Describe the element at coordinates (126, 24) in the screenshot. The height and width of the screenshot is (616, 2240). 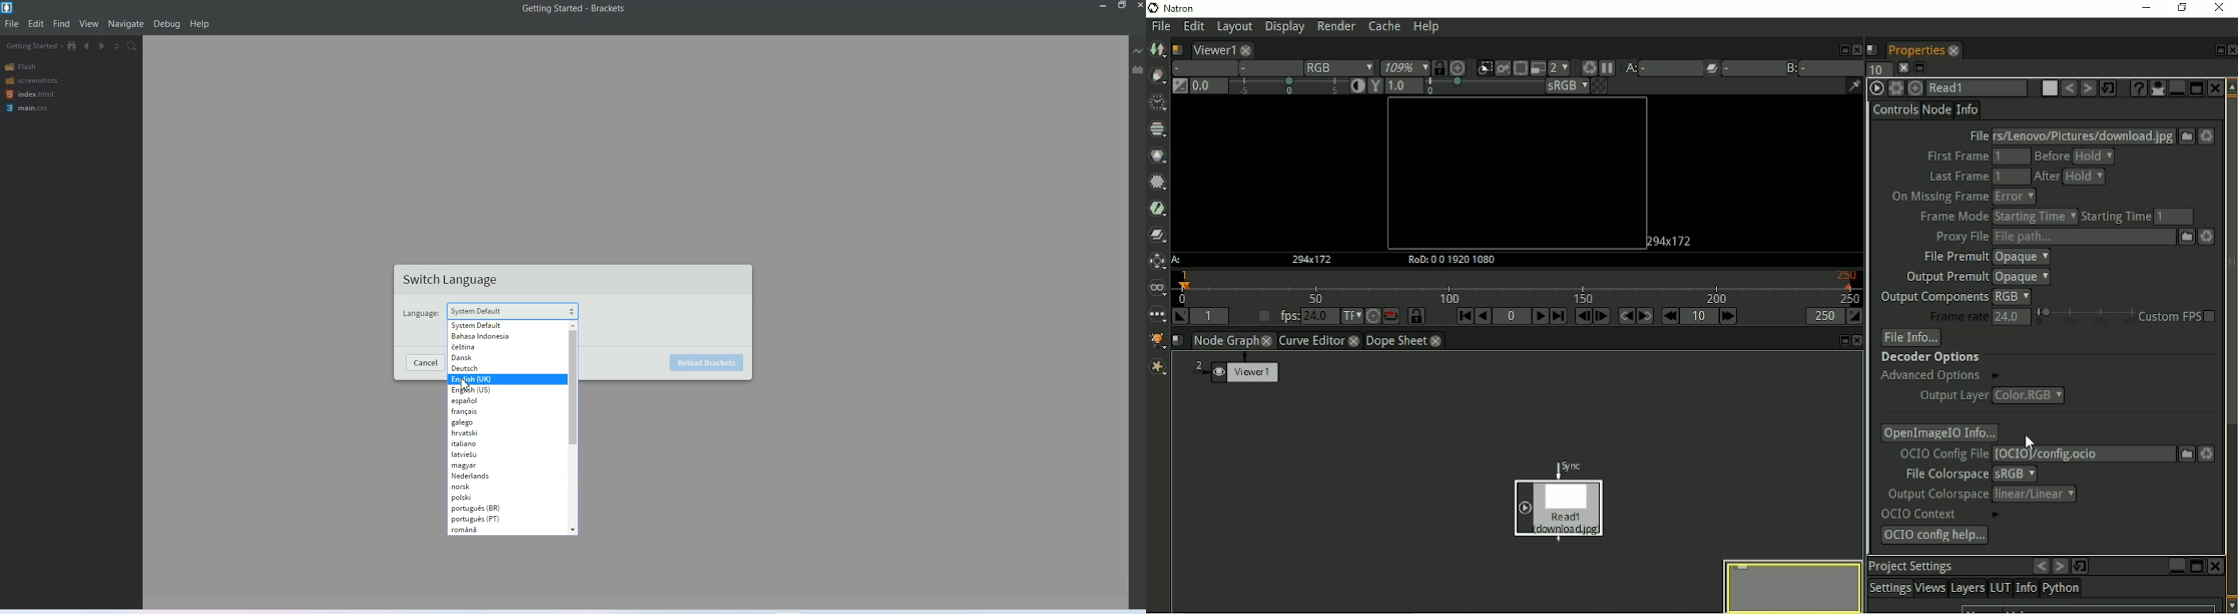
I see `Navigate` at that location.